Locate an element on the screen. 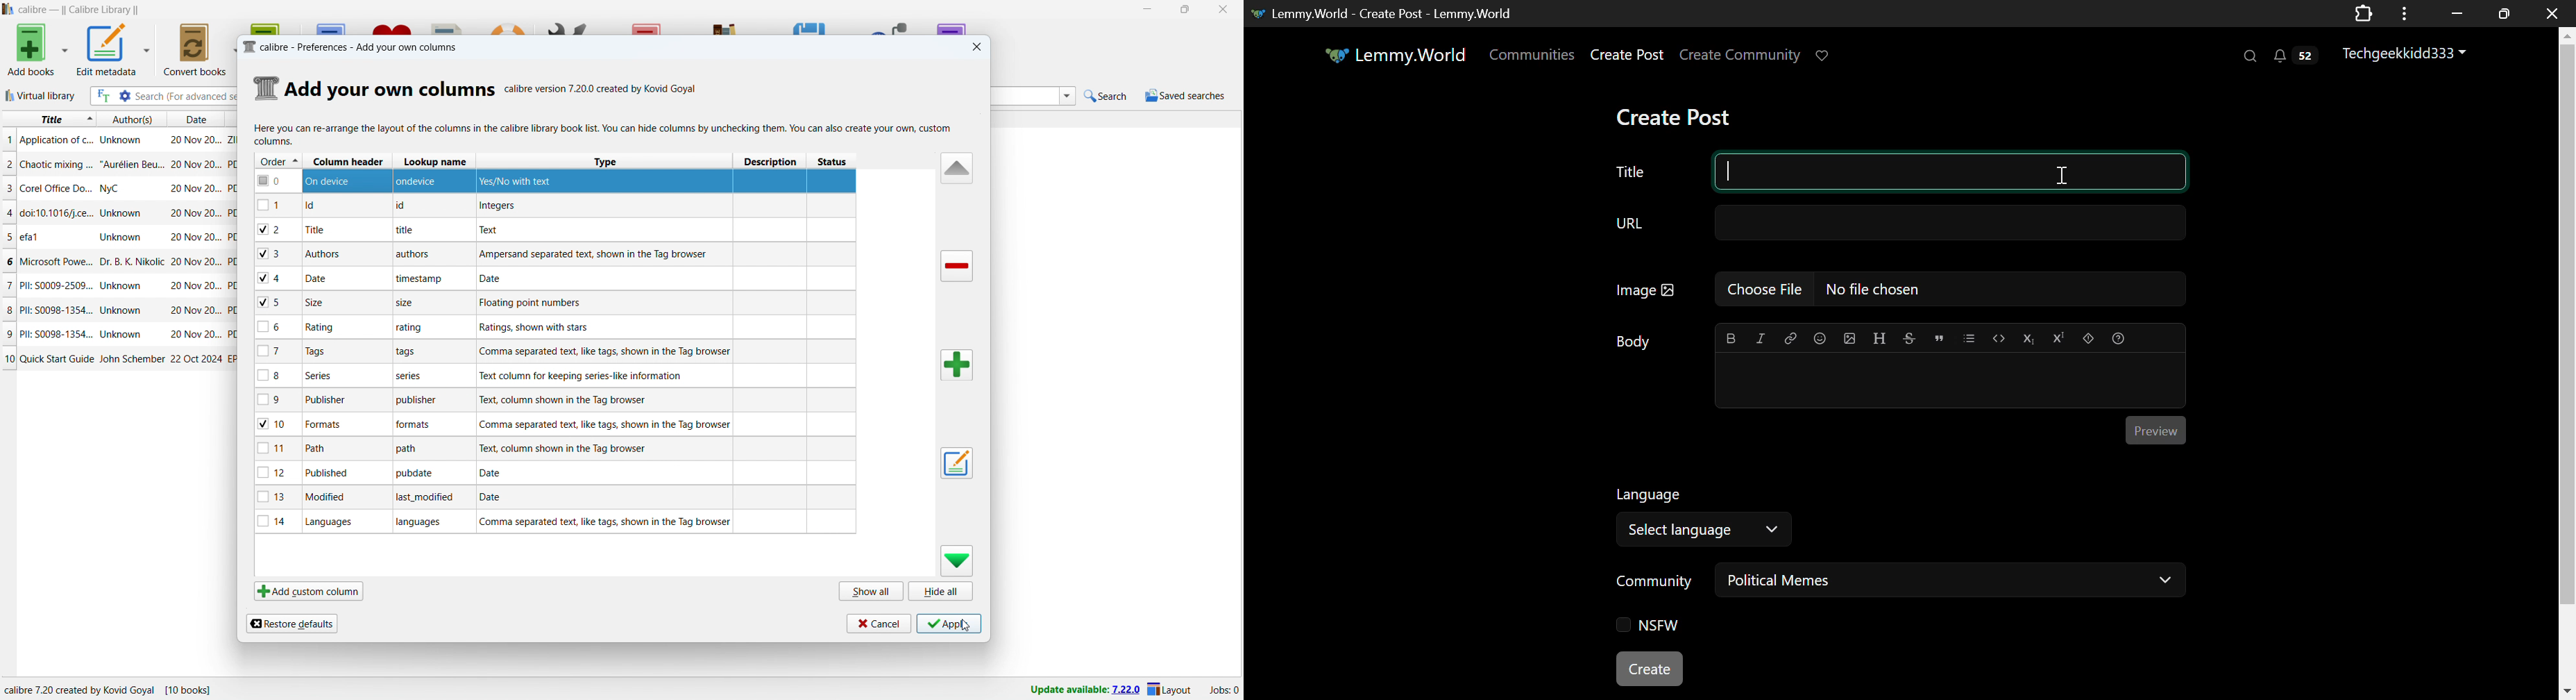 The height and width of the screenshot is (700, 2576). 13 is located at coordinates (275, 497).